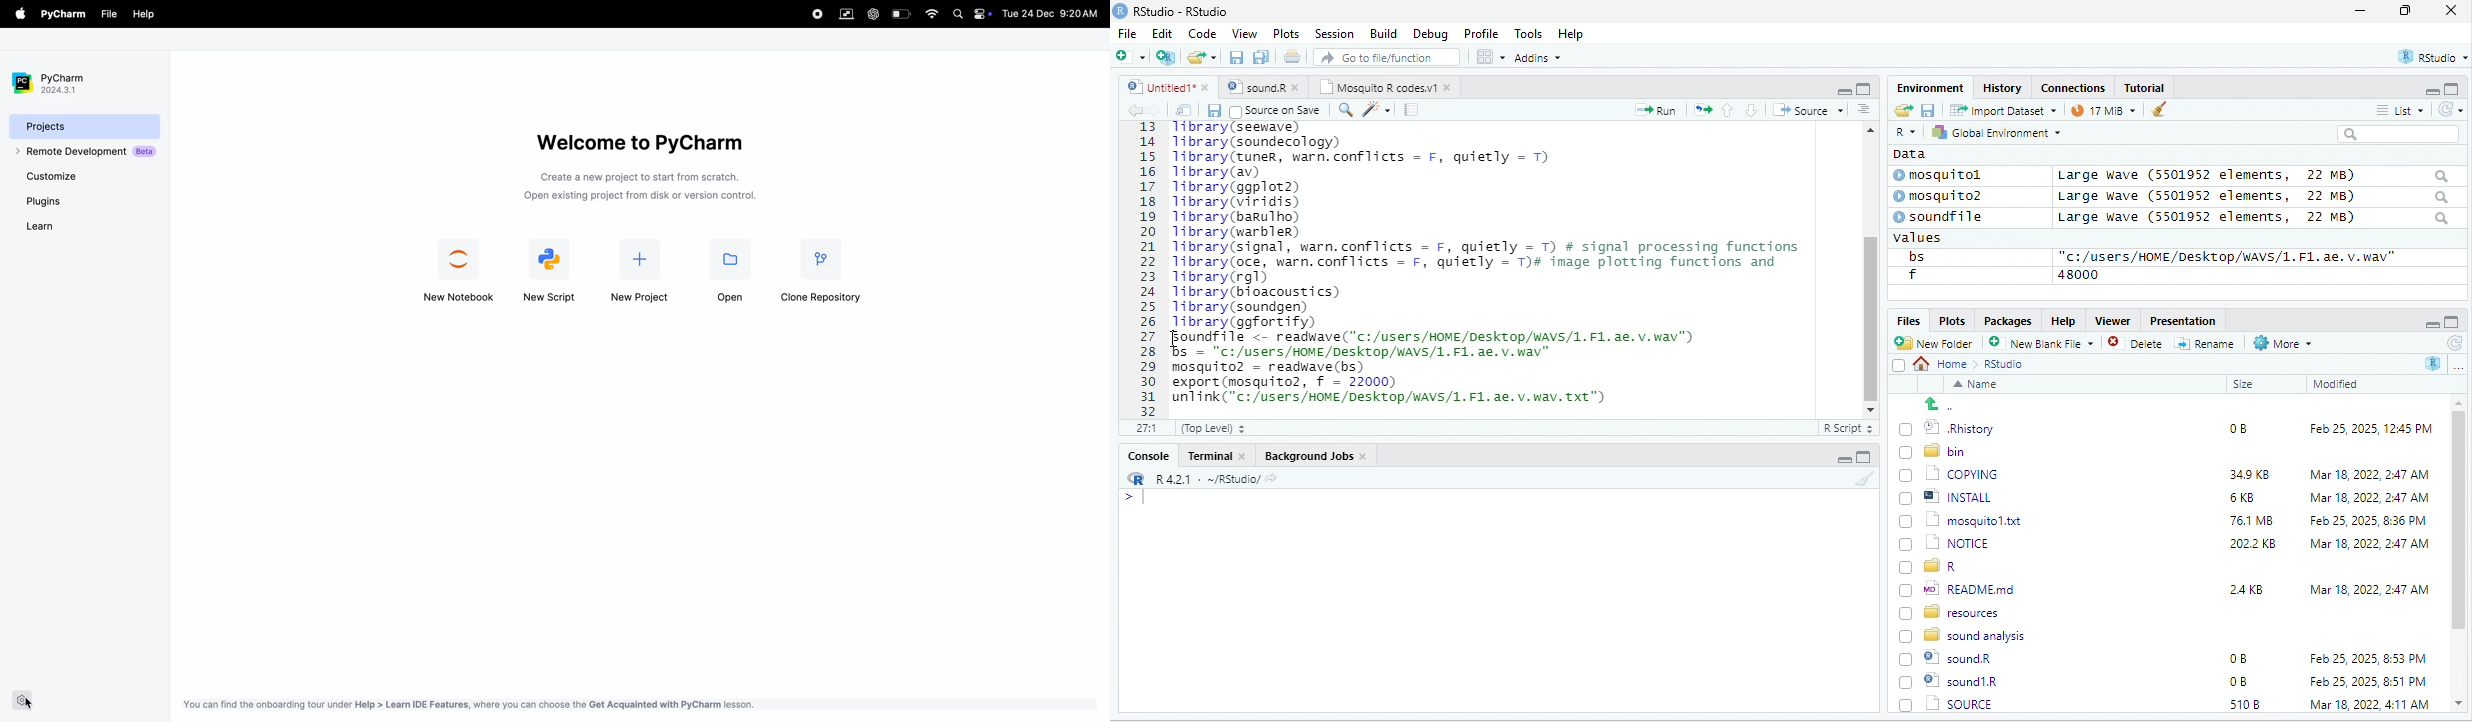 Image resolution: width=2492 pixels, height=728 pixels. I want to click on open, so click(1902, 111).